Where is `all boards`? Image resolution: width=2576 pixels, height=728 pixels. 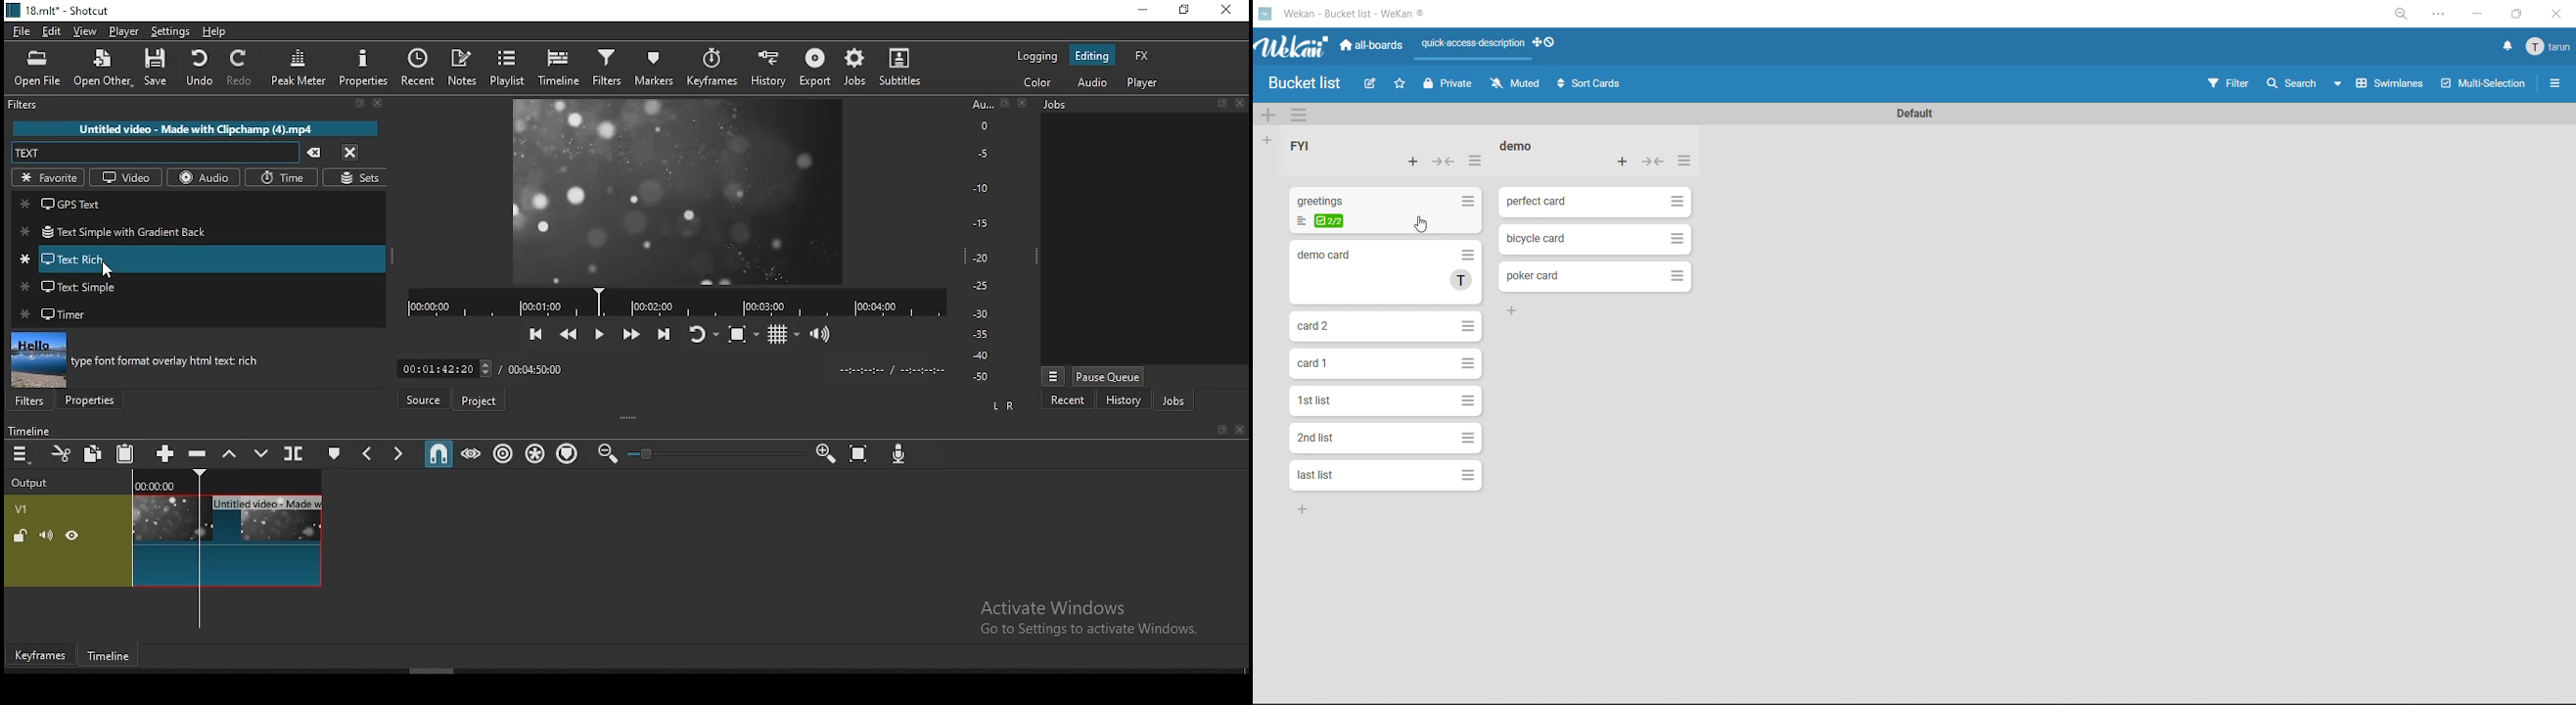
all boards is located at coordinates (1377, 48).